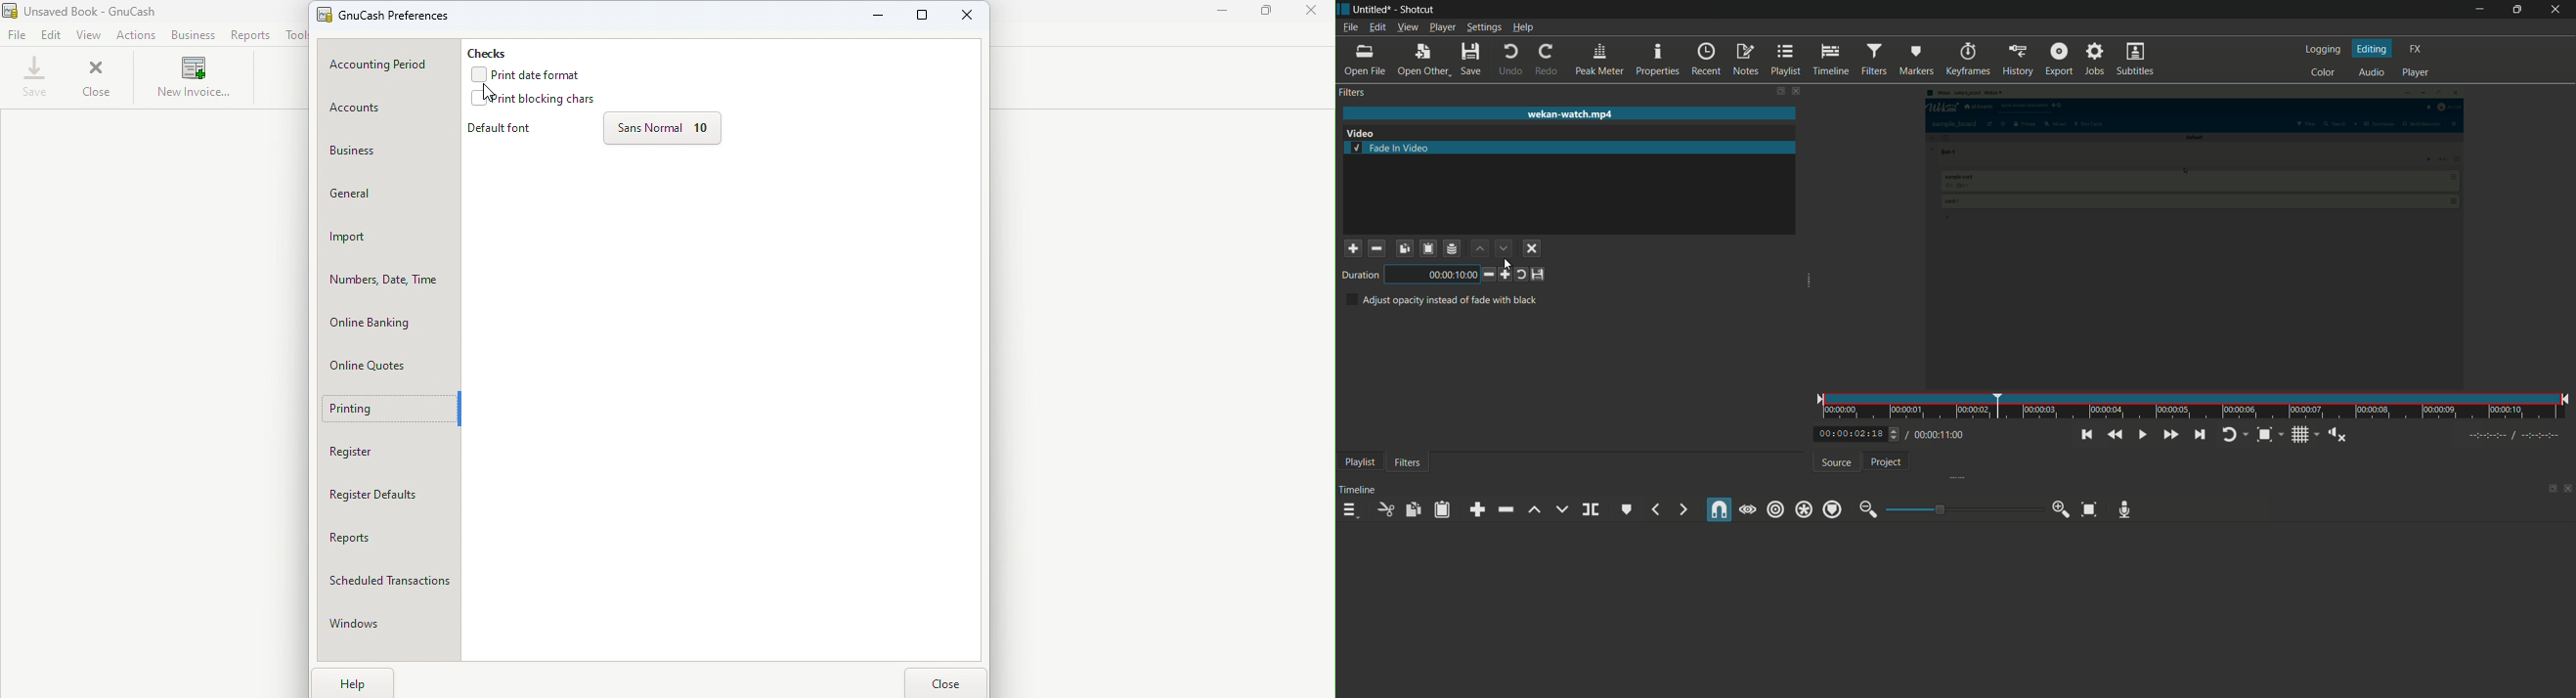  What do you see at coordinates (2200, 435) in the screenshot?
I see `skip to the next point` at bounding box center [2200, 435].